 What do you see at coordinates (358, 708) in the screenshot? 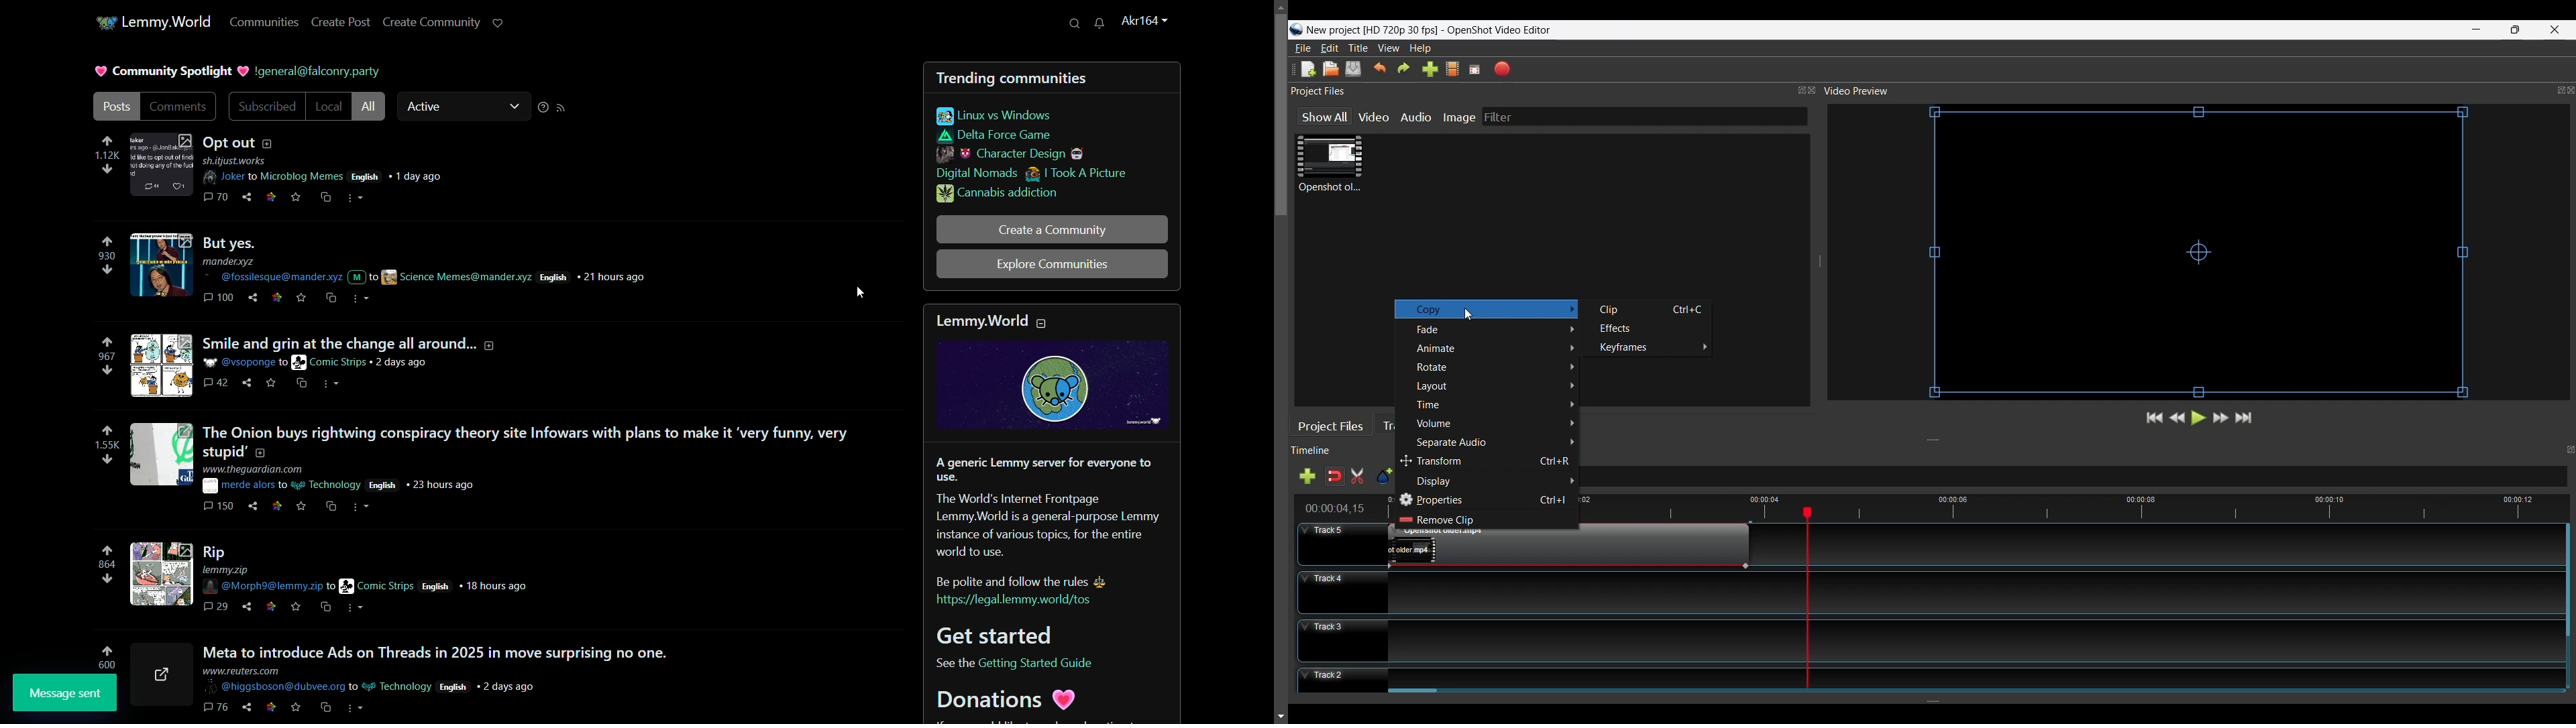
I see `more` at bounding box center [358, 708].